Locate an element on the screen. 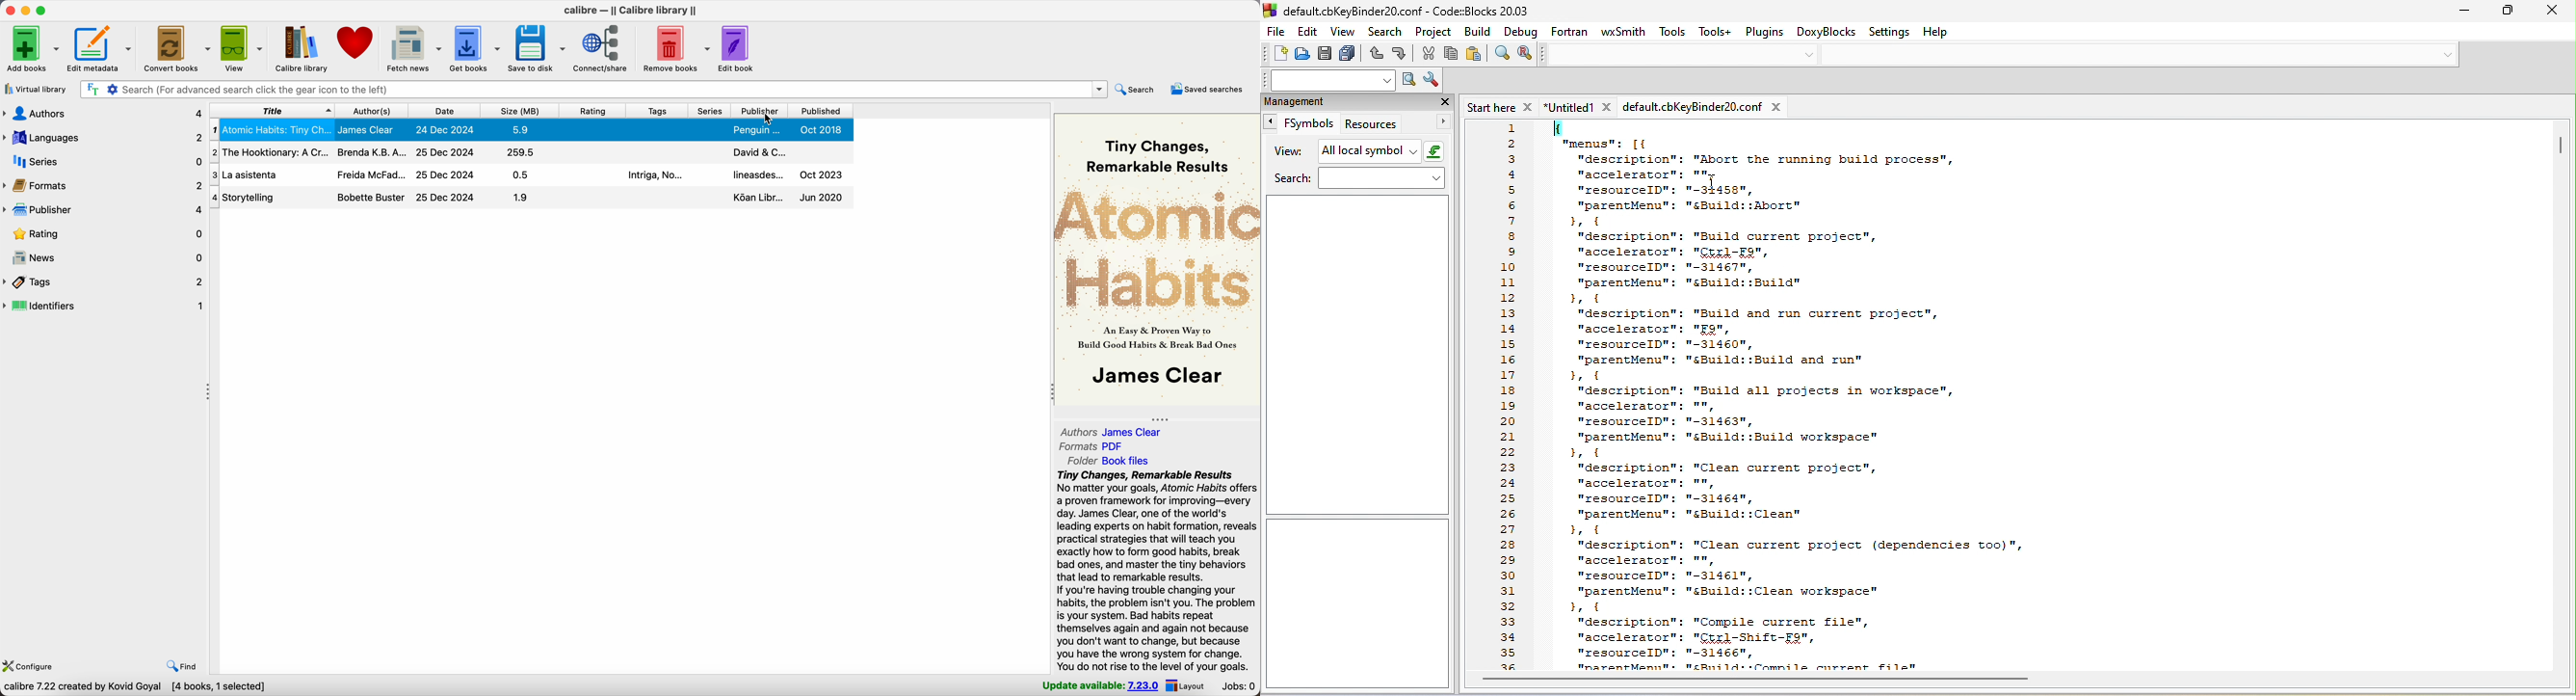  project is located at coordinates (1432, 30).